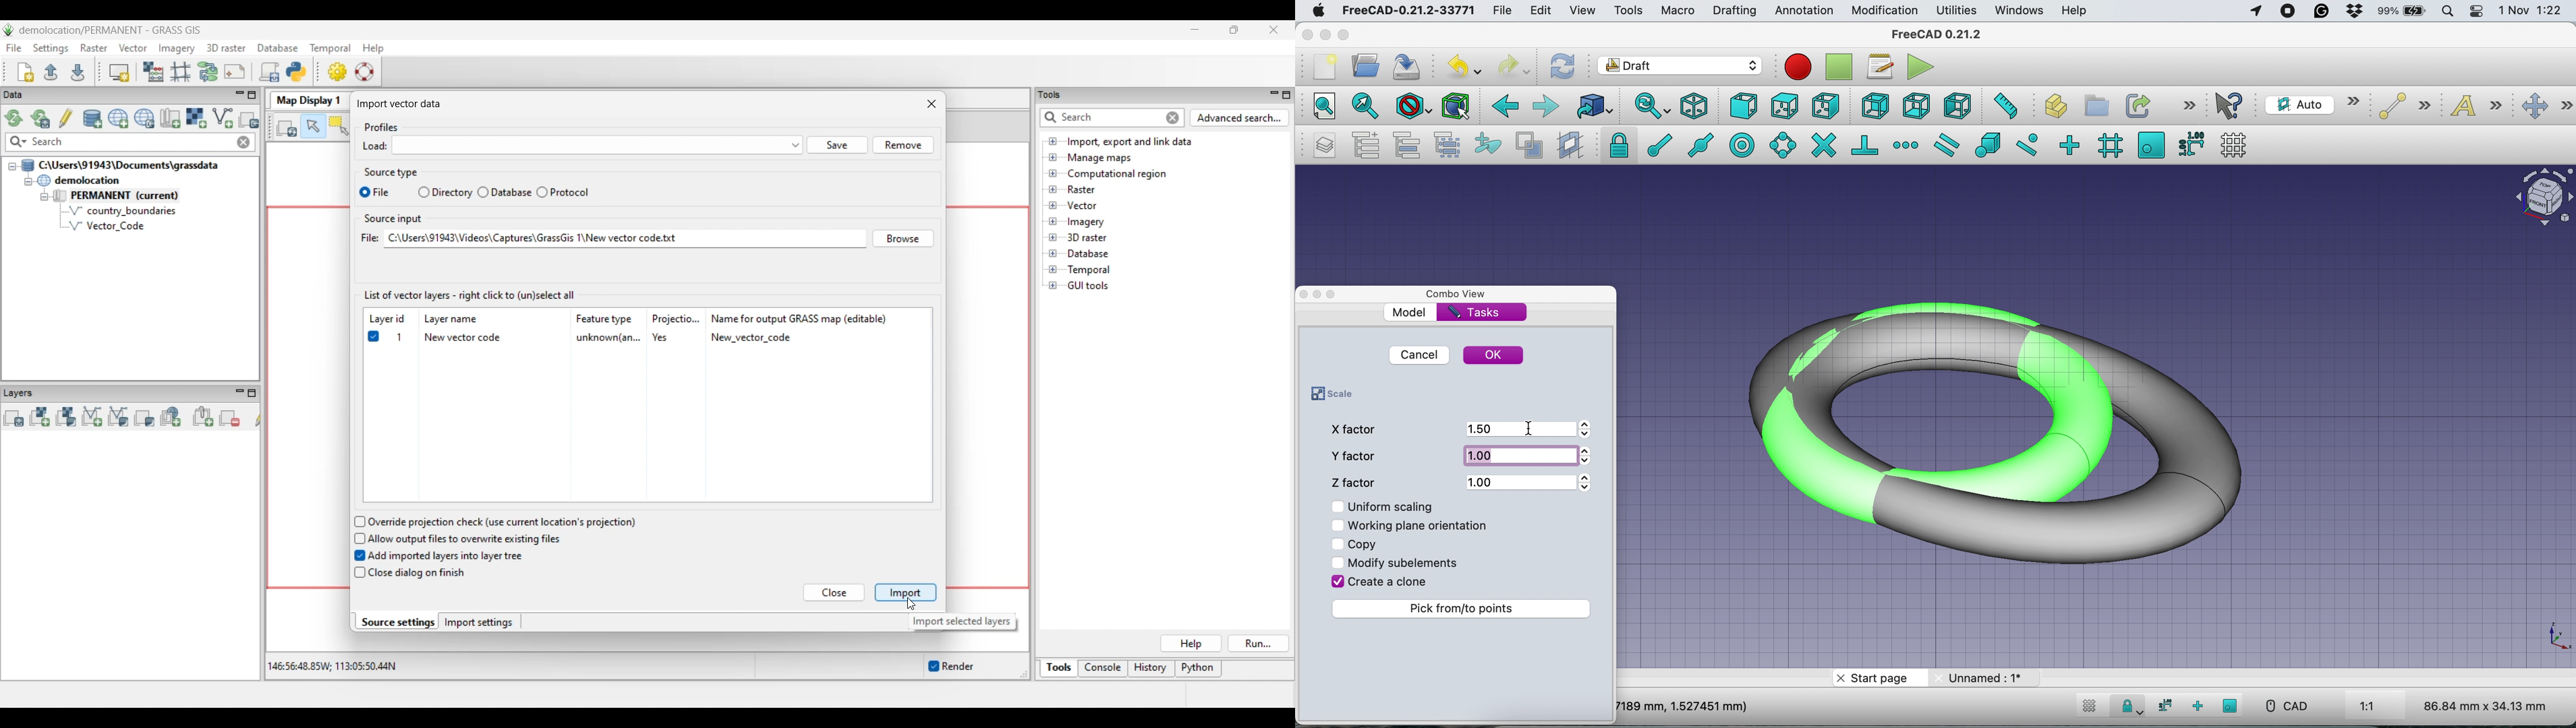 This screenshot has height=728, width=2576. What do you see at coordinates (1411, 312) in the screenshot?
I see `model` at bounding box center [1411, 312].